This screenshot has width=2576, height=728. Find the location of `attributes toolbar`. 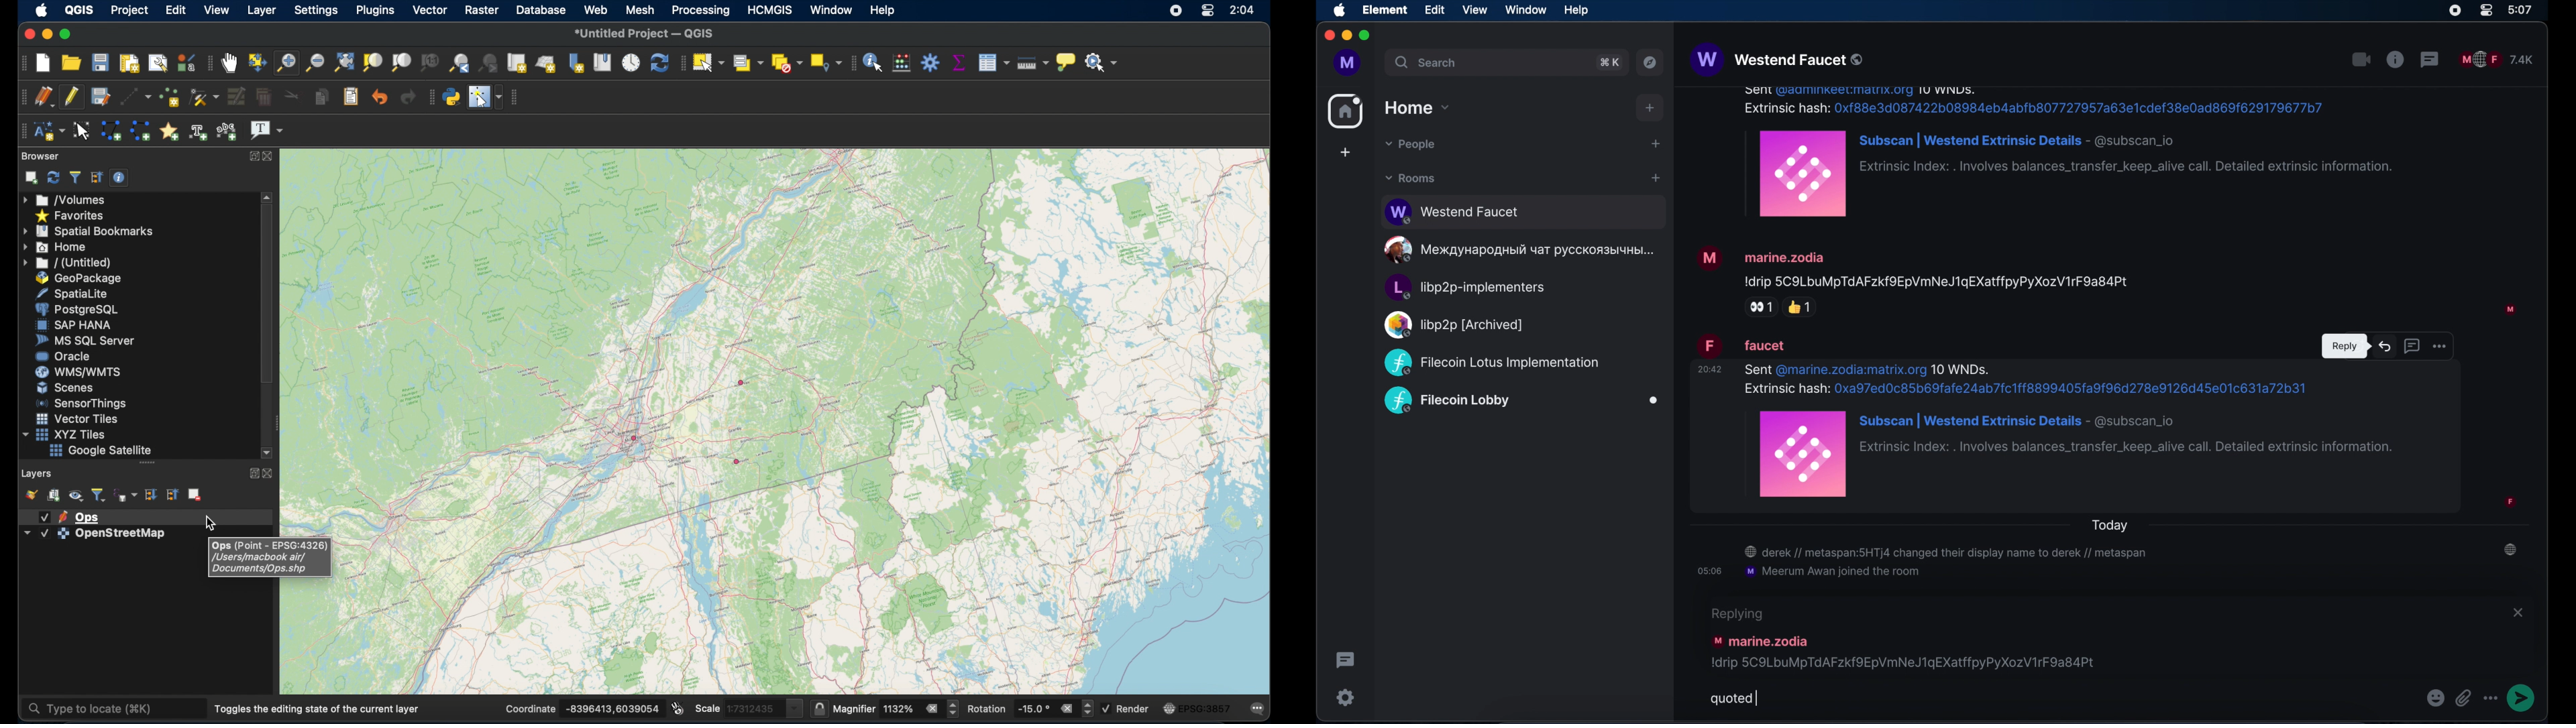

attributes toolbar is located at coordinates (853, 64).